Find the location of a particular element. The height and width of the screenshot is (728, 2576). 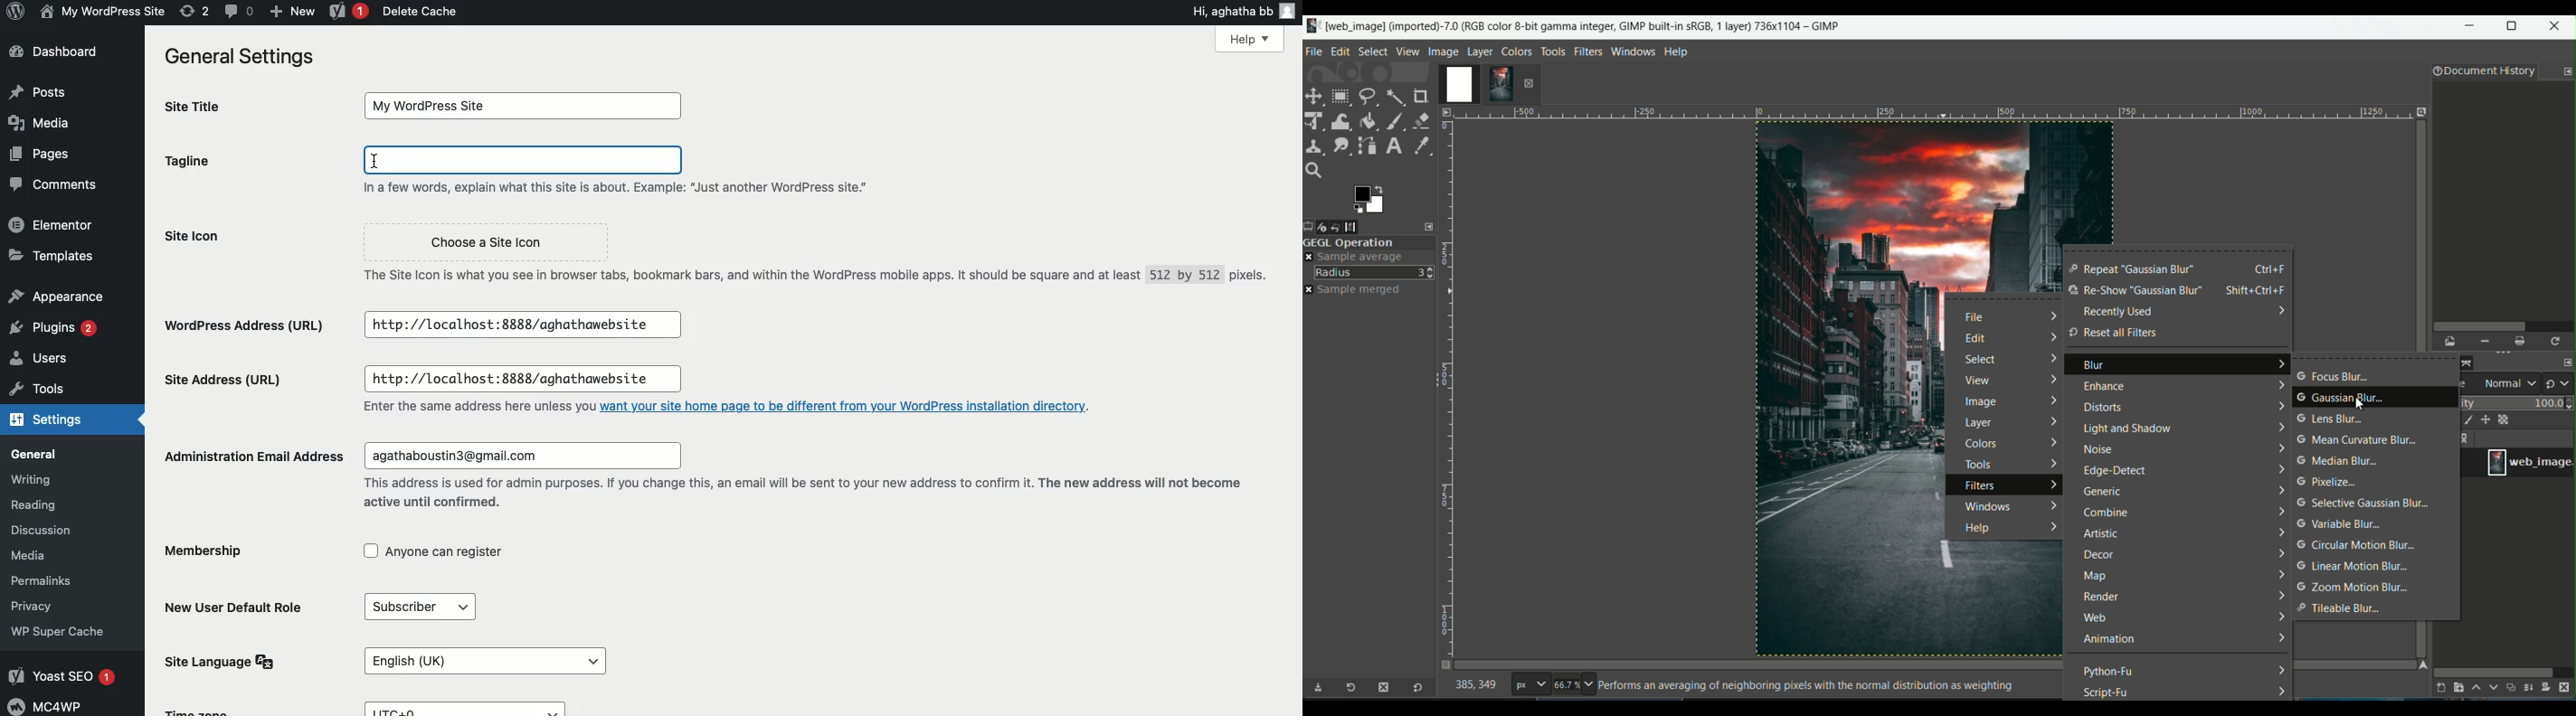

 In a few words, explain what this site is about. Example: “Just another WordPress site." is located at coordinates (635, 190).